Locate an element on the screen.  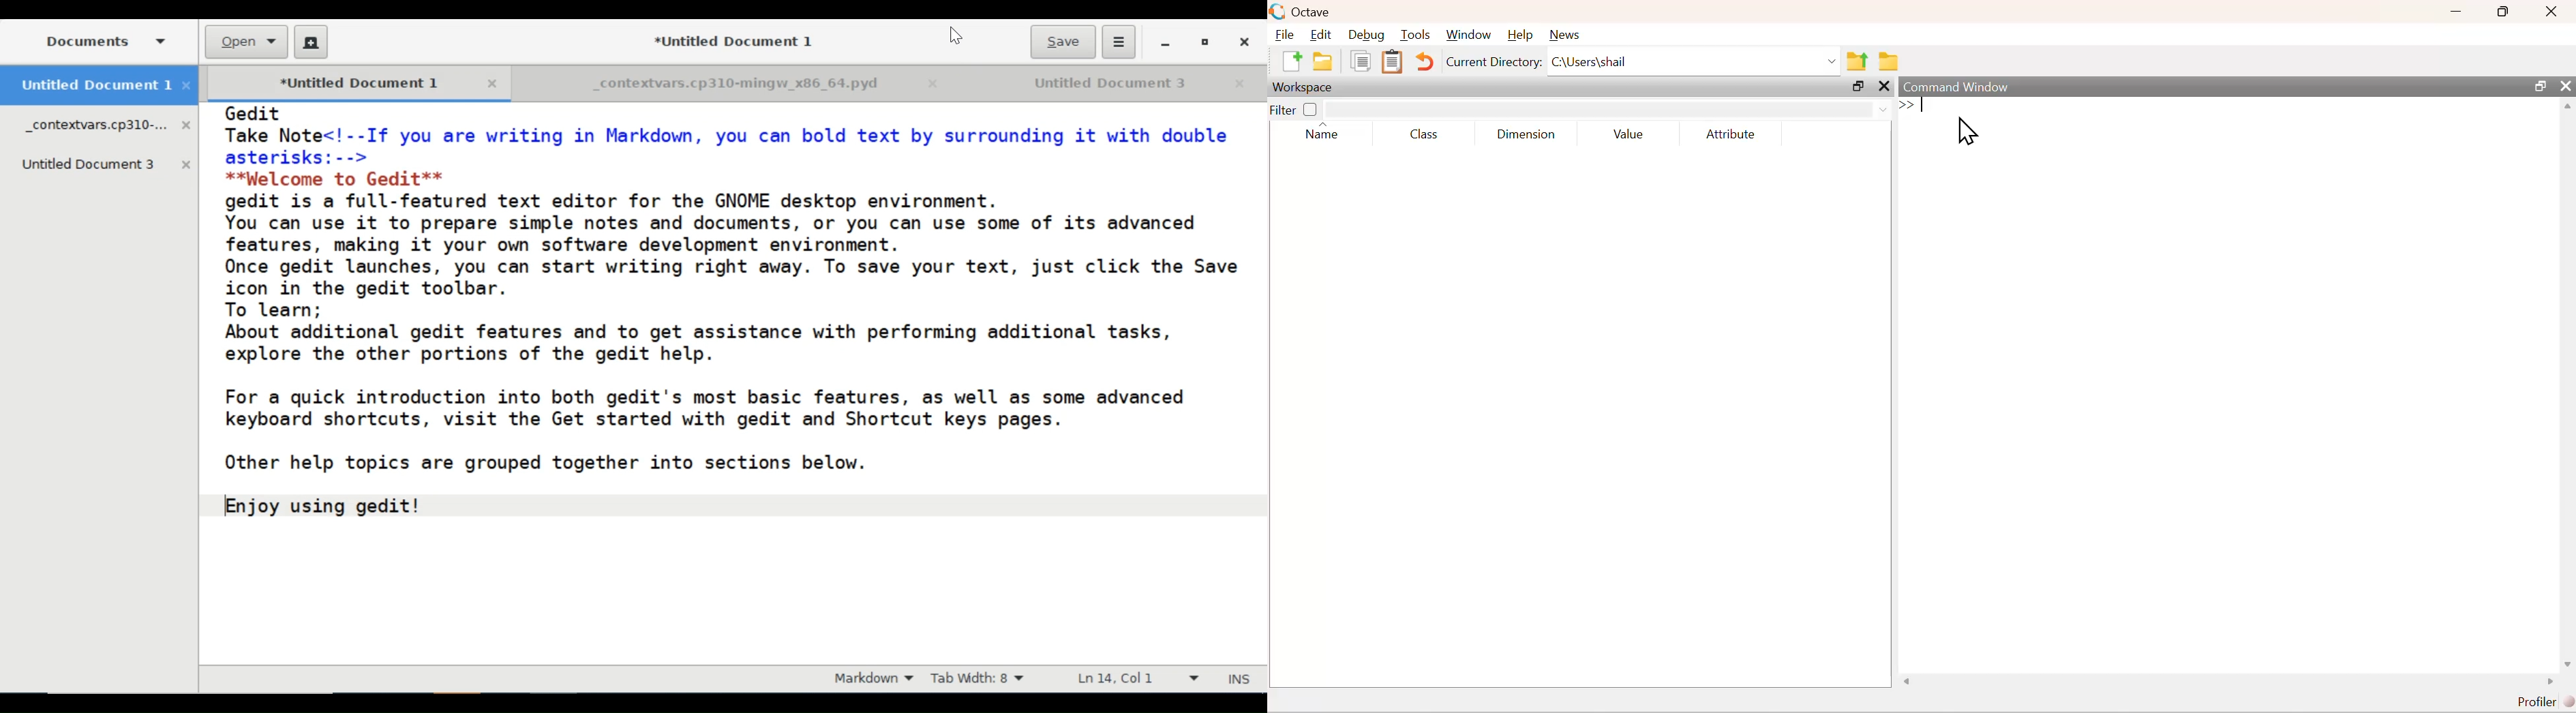
Value is located at coordinates (1631, 132).